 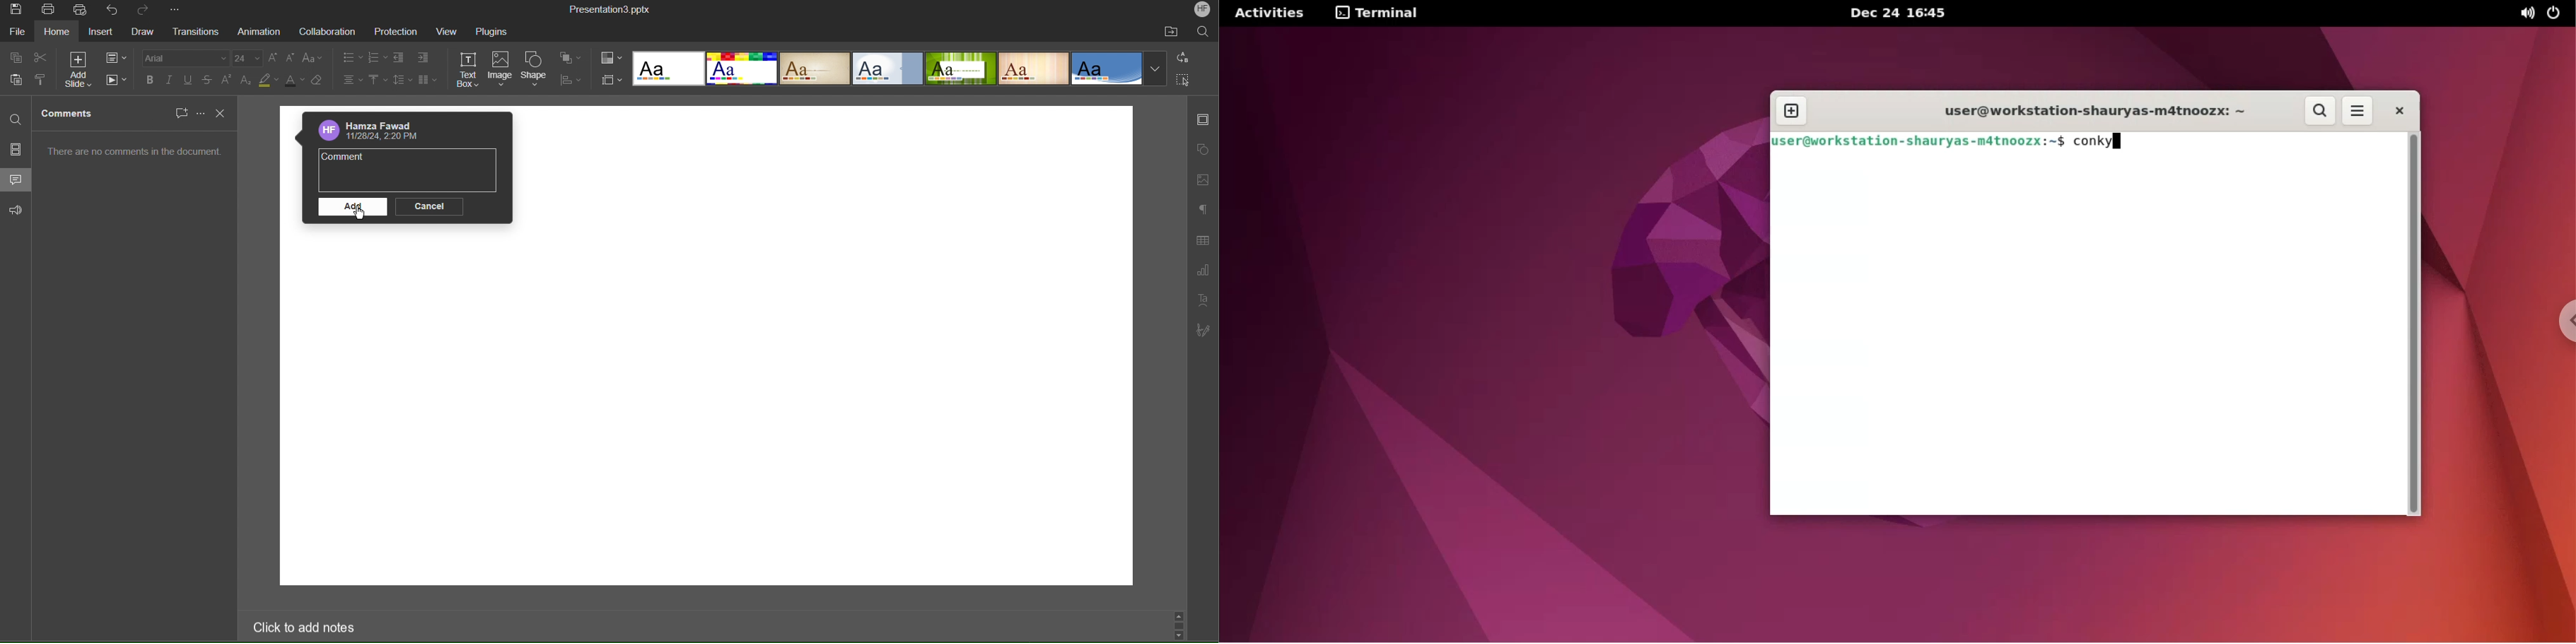 What do you see at coordinates (188, 80) in the screenshot?
I see `Underline` at bounding box center [188, 80].